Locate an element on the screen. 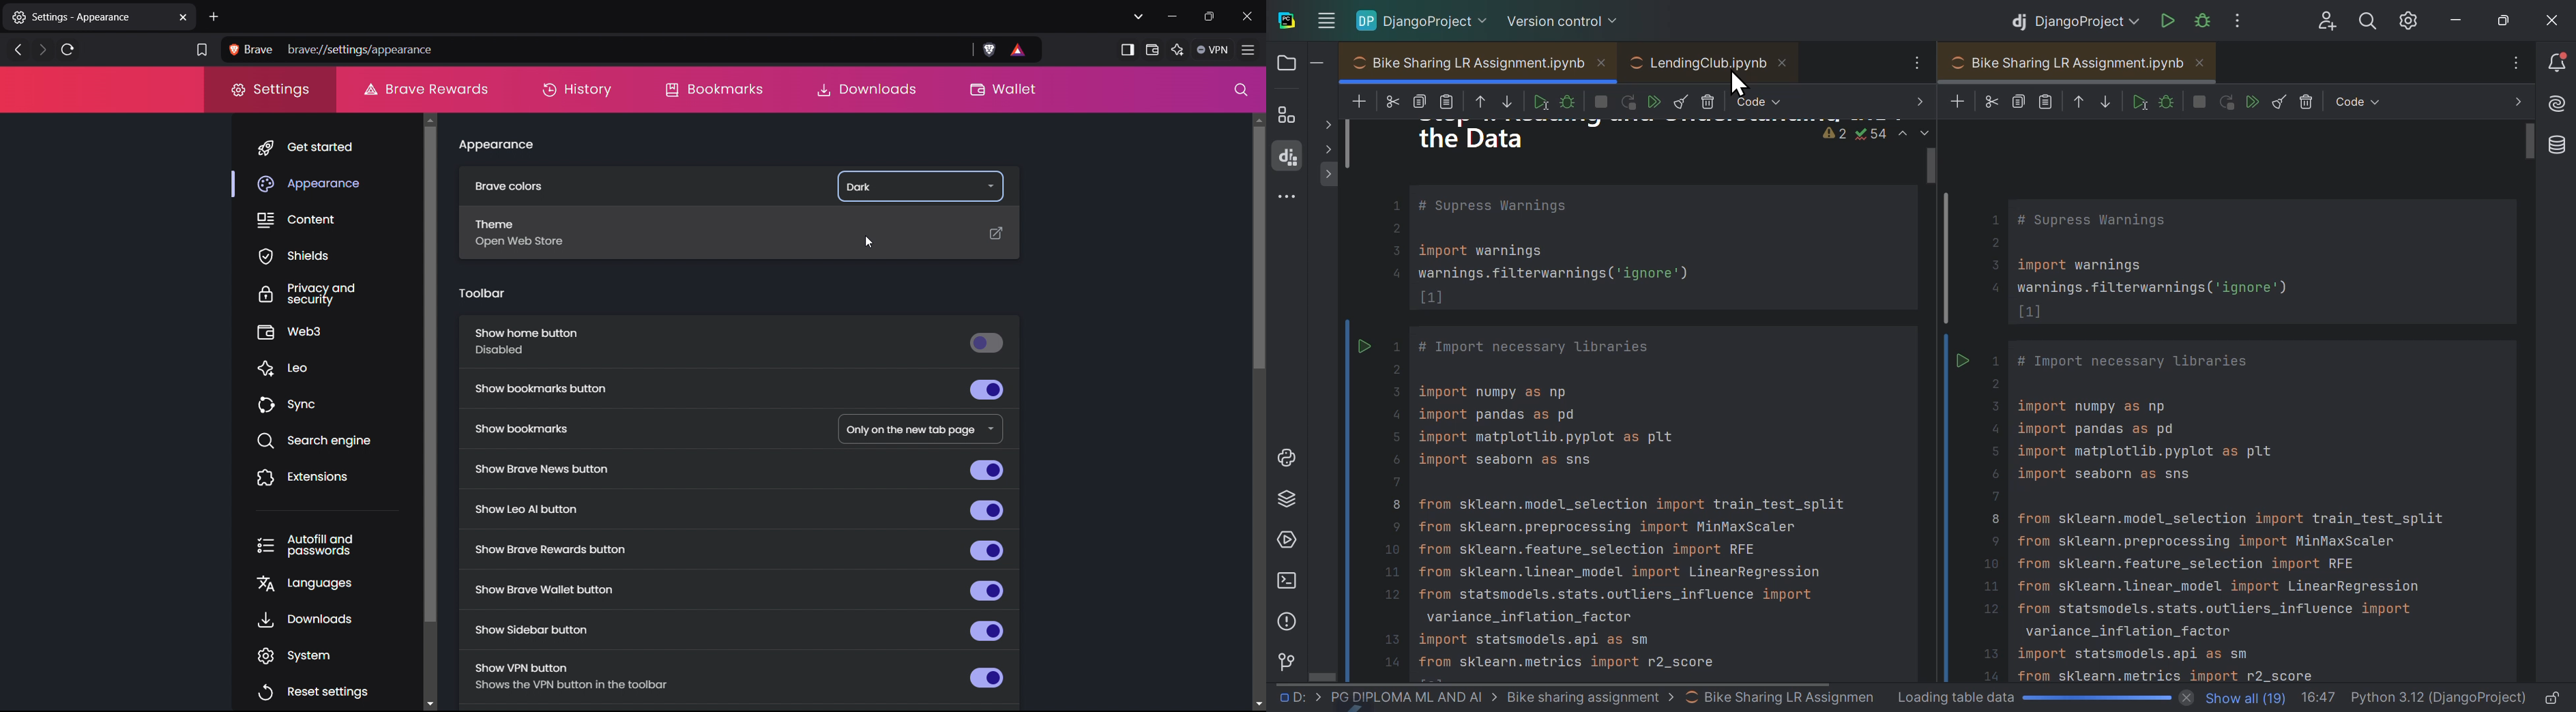 The height and width of the screenshot is (728, 2576). move cell down is located at coordinates (2105, 102).